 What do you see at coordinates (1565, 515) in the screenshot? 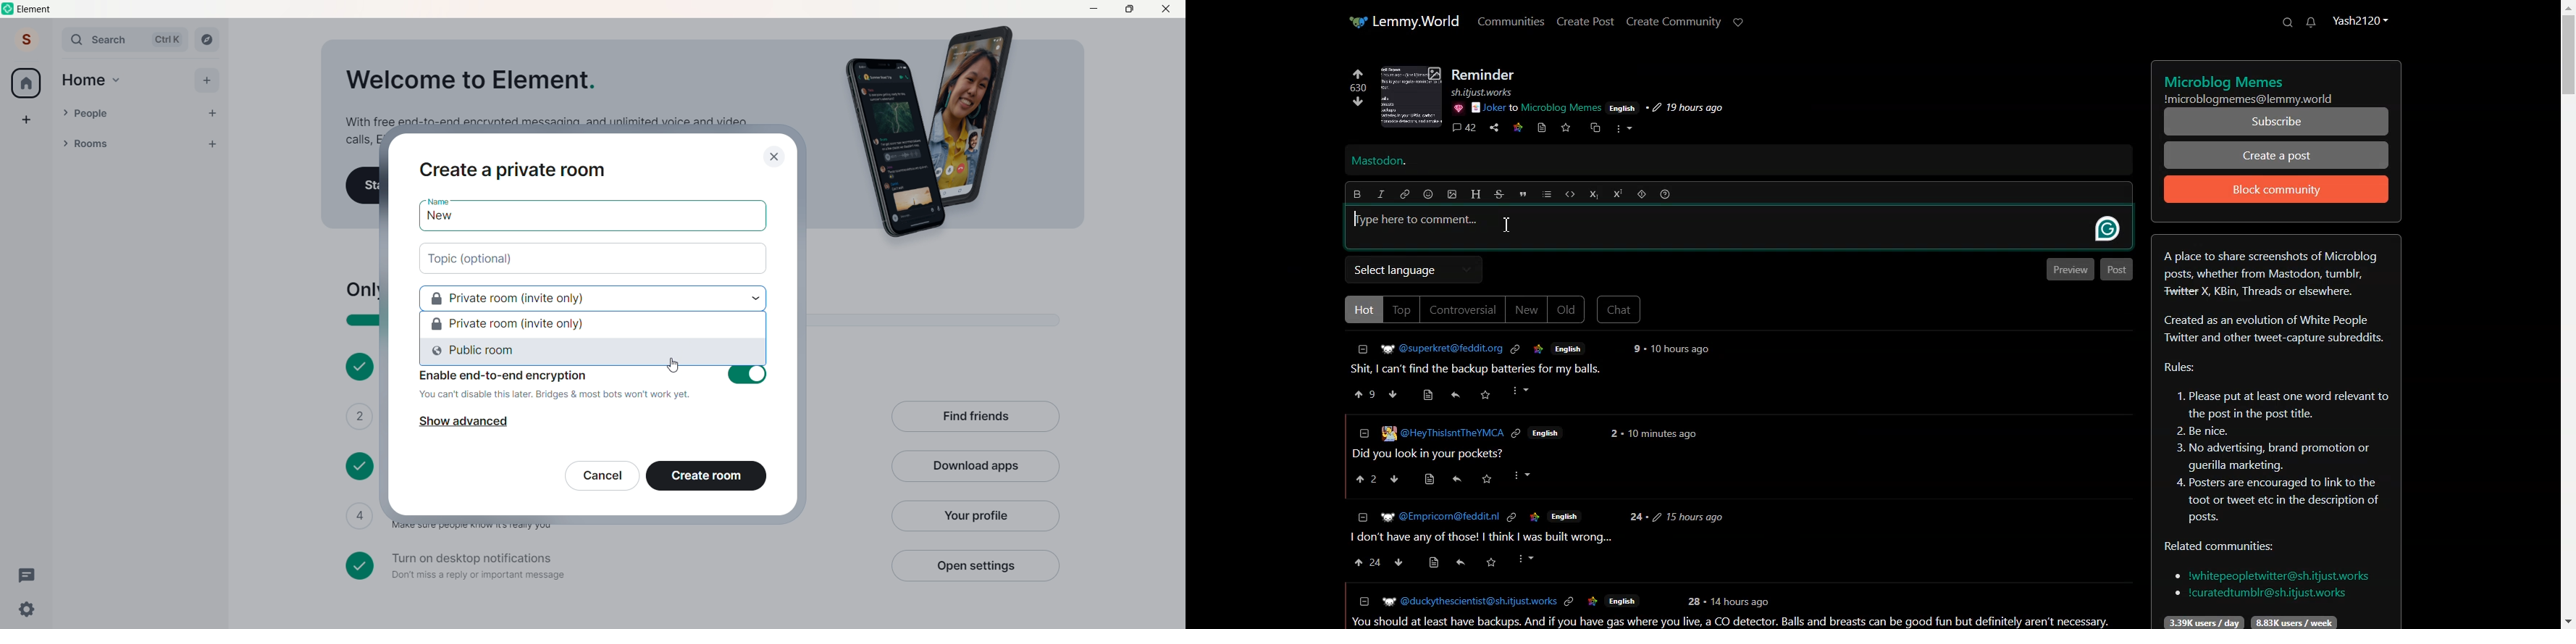
I see `` at bounding box center [1565, 515].